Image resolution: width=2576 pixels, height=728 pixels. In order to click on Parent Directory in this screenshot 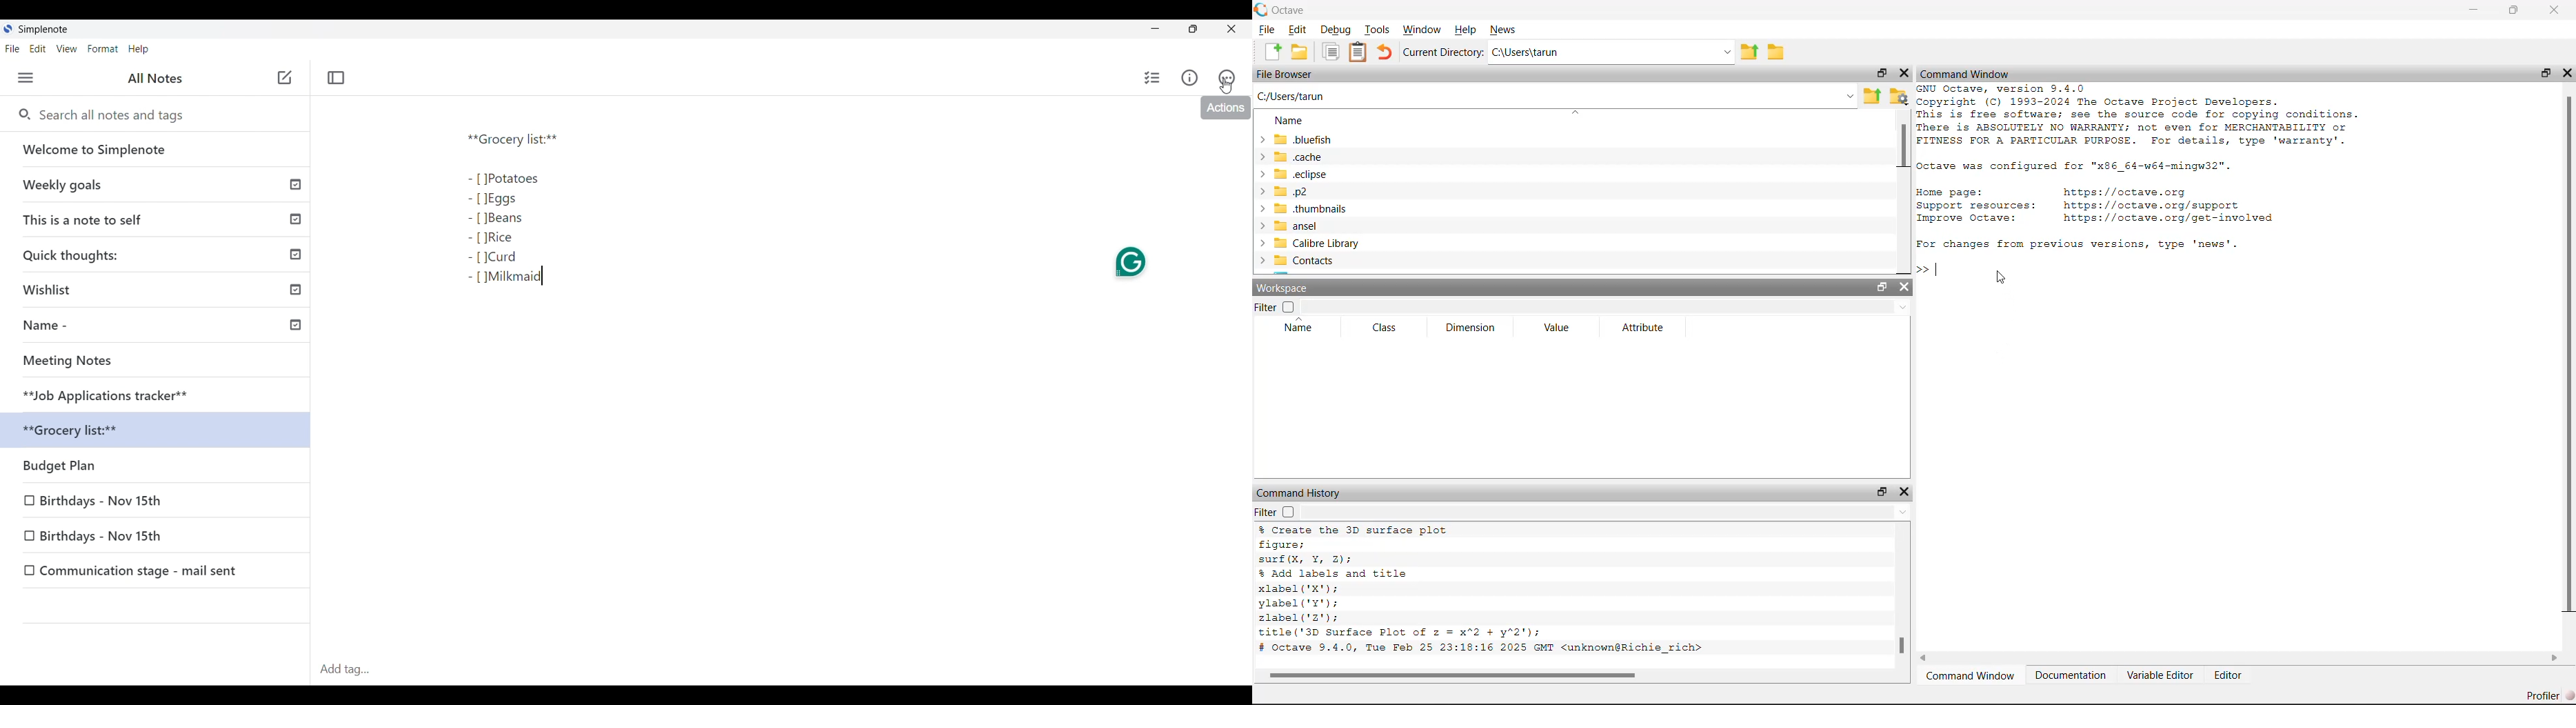, I will do `click(1749, 51)`.